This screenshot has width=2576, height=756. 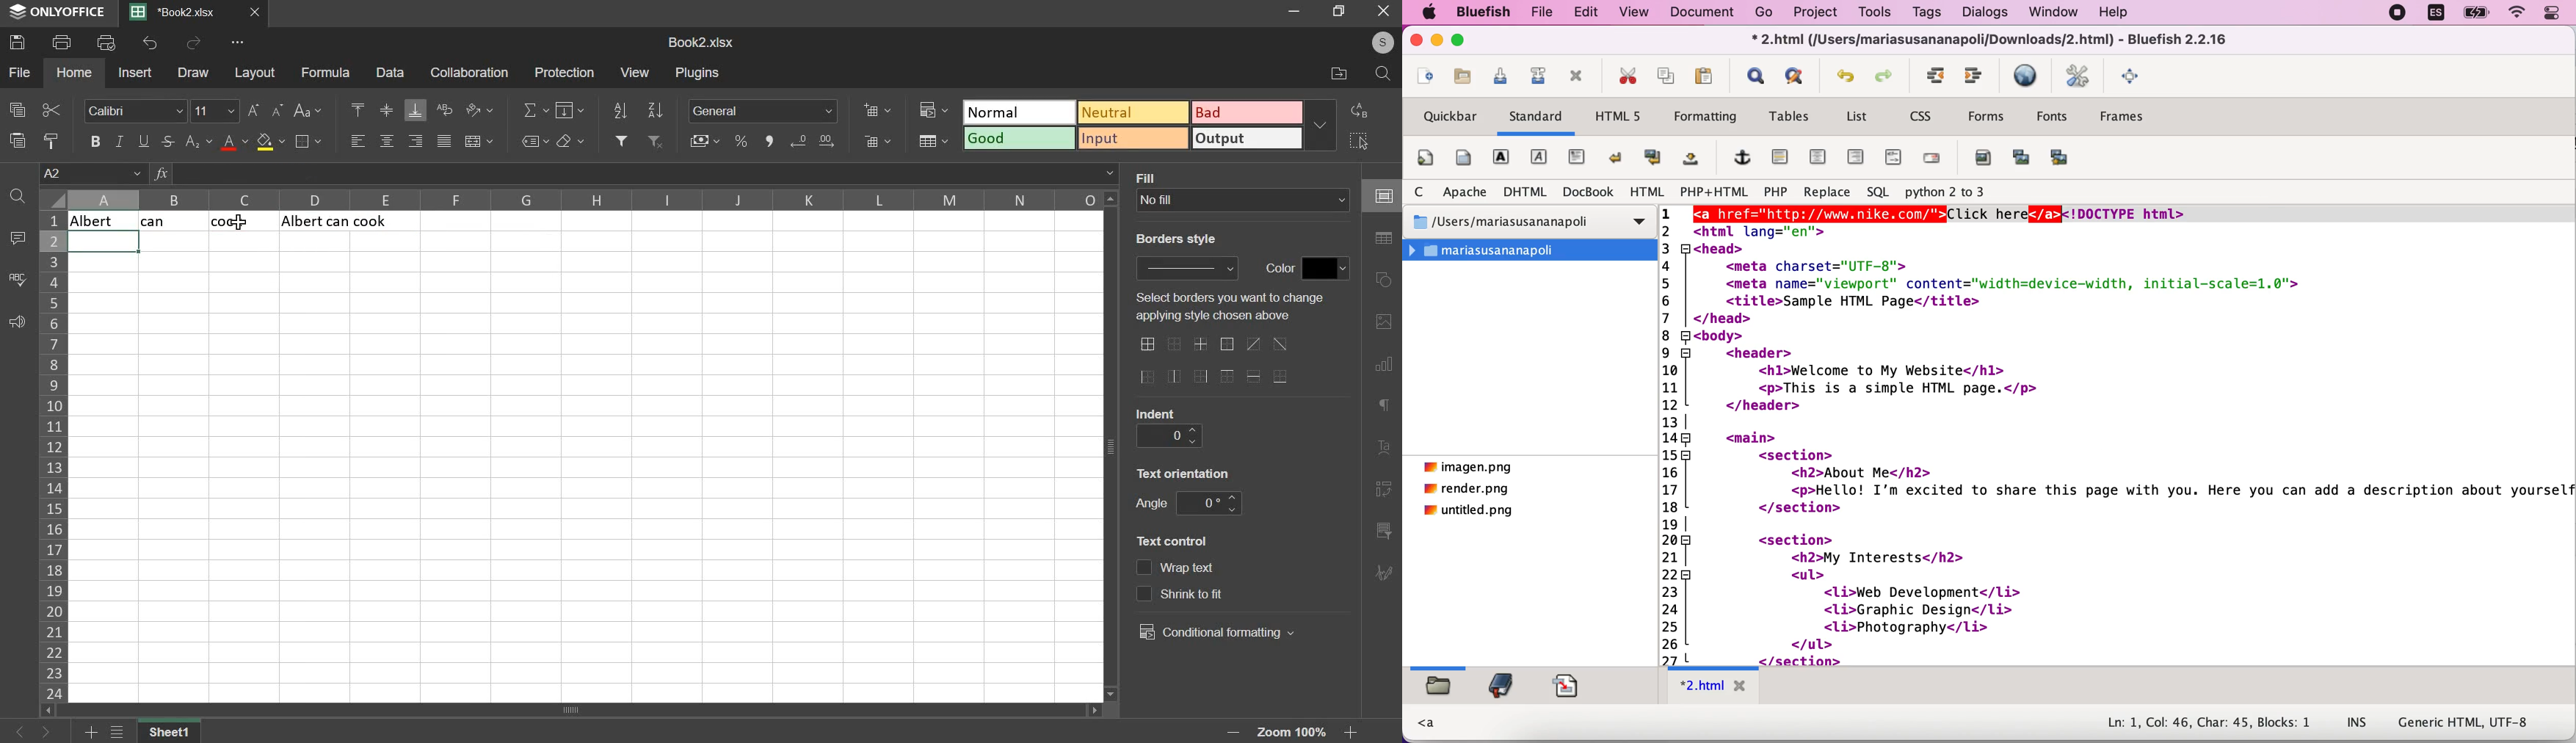 What do you see at coordinates (1989, 116) in the screenshot?
I see `forms` at bounding box center [1989, 116].